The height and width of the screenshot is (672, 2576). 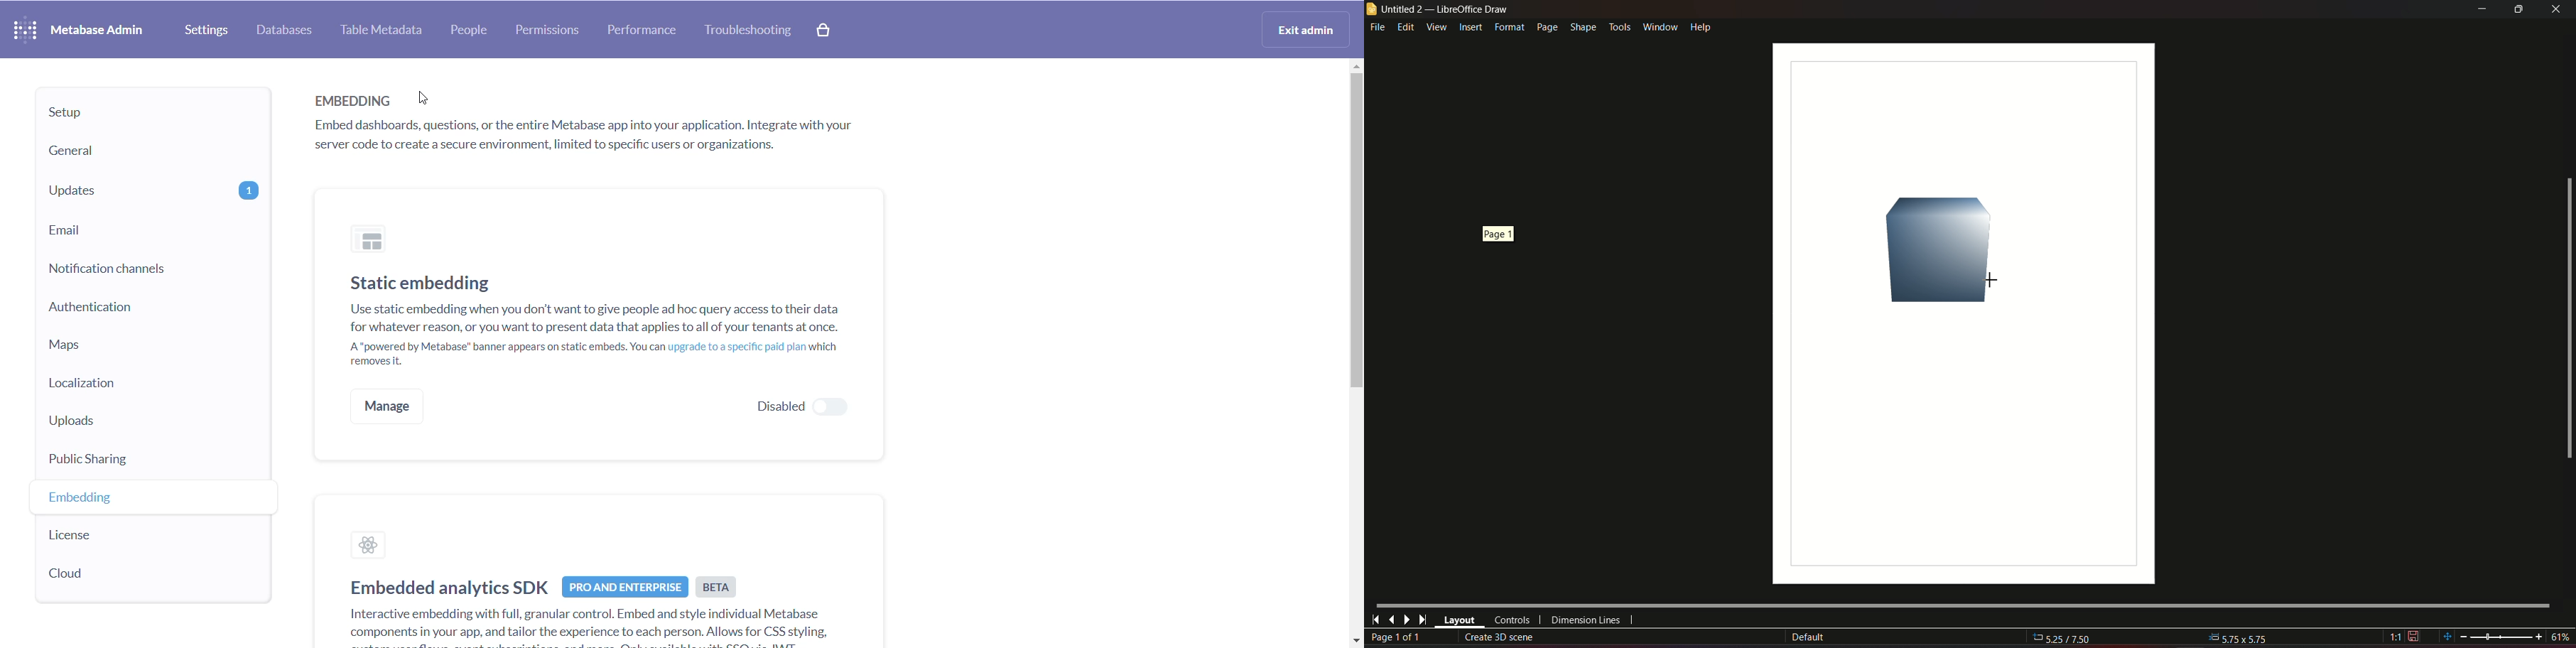 What do you see at coordinates (283, 30) in the screenshot?
I see `databases` at bounding box center [283, 30].